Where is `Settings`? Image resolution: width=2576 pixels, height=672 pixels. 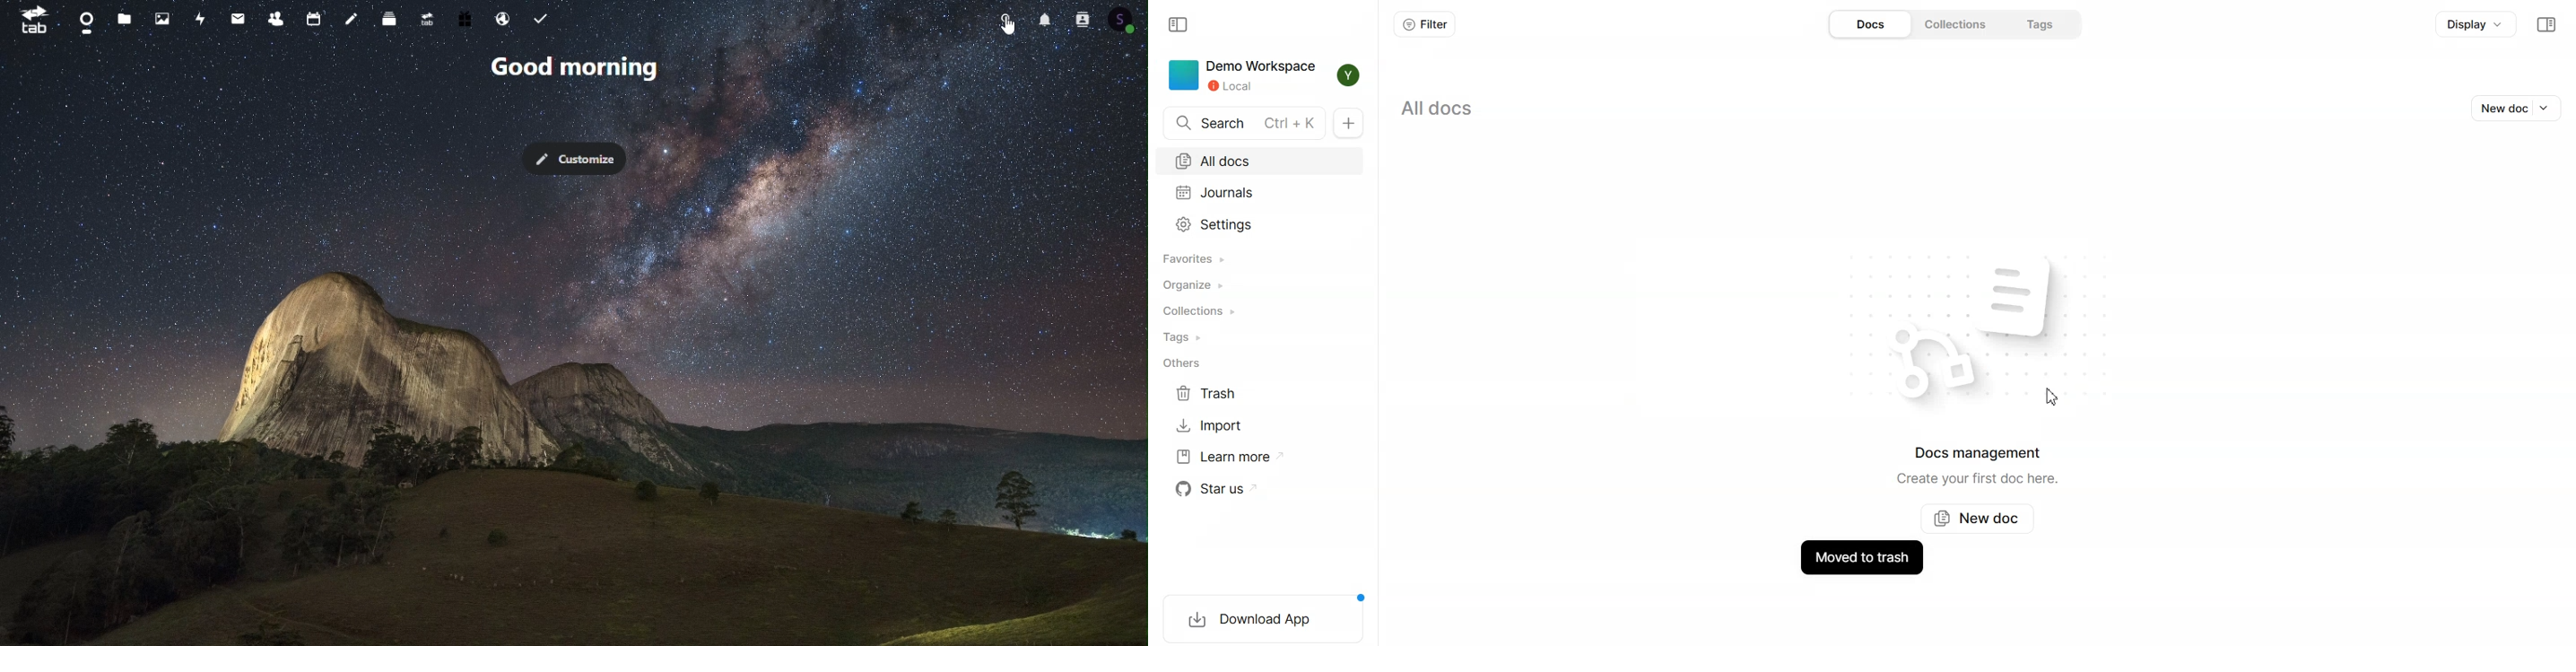 Settings is located at coordinates (1259, 225).